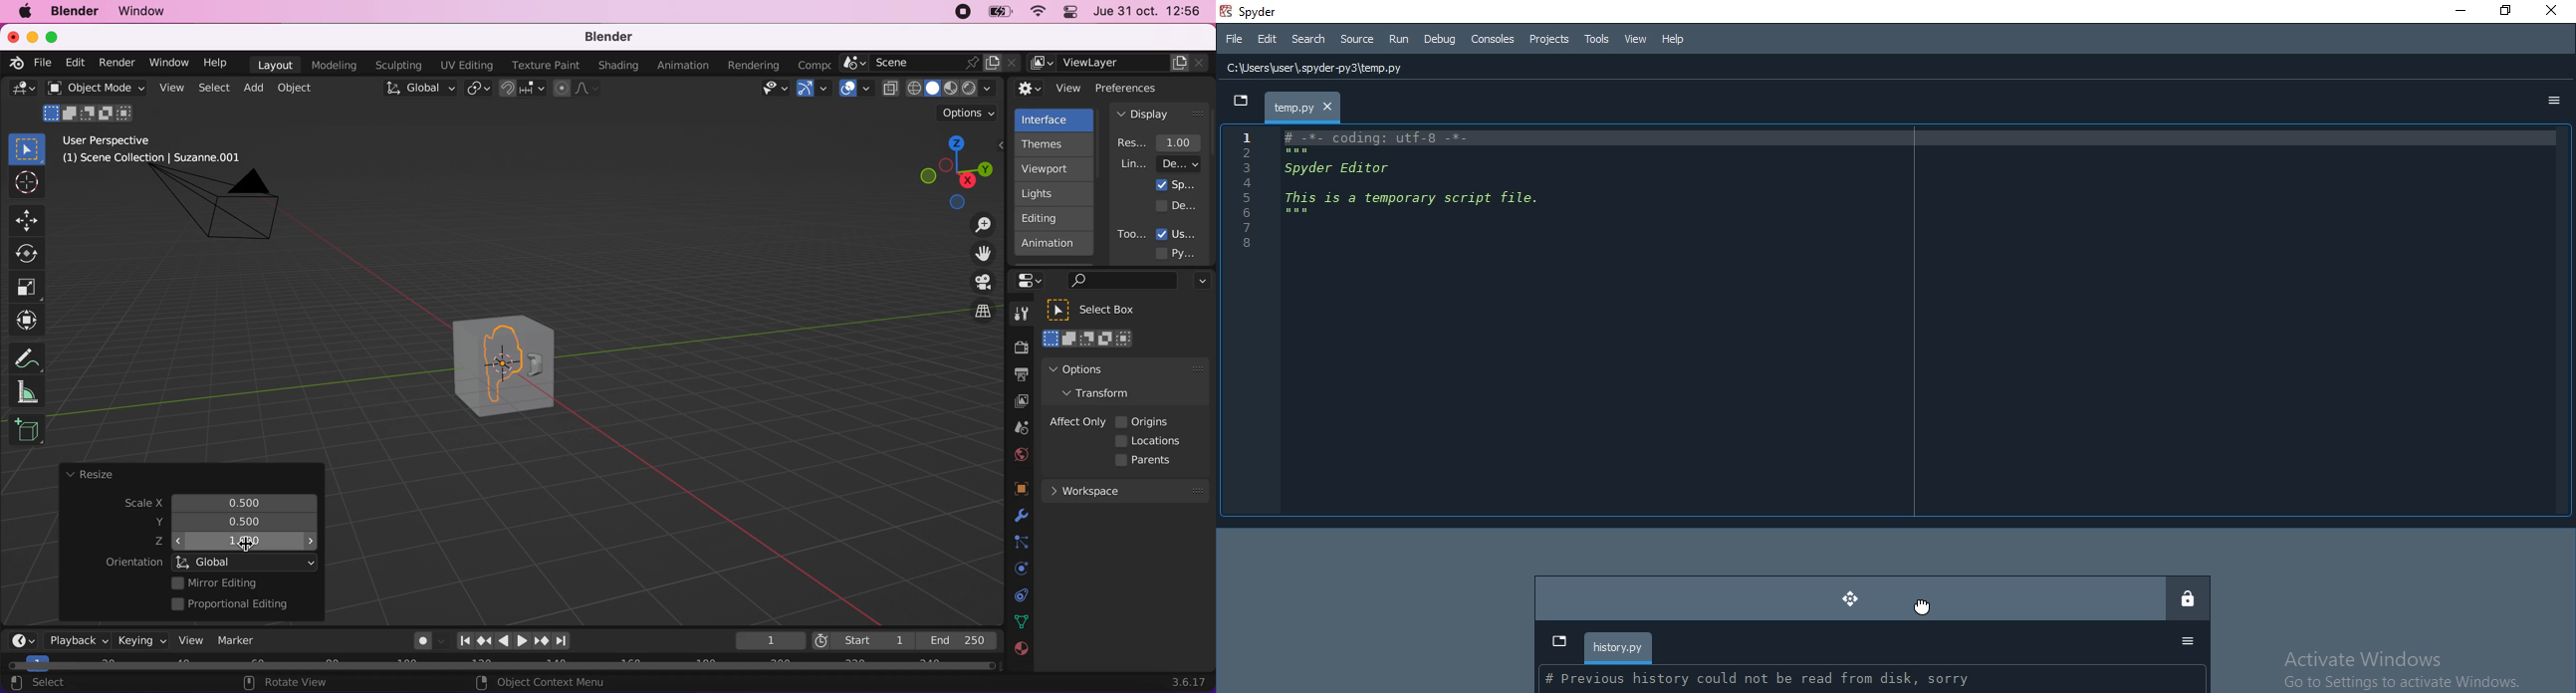 The height and width of the screenshot is (700, 2576). I want to click on blender, so click(13, 61).